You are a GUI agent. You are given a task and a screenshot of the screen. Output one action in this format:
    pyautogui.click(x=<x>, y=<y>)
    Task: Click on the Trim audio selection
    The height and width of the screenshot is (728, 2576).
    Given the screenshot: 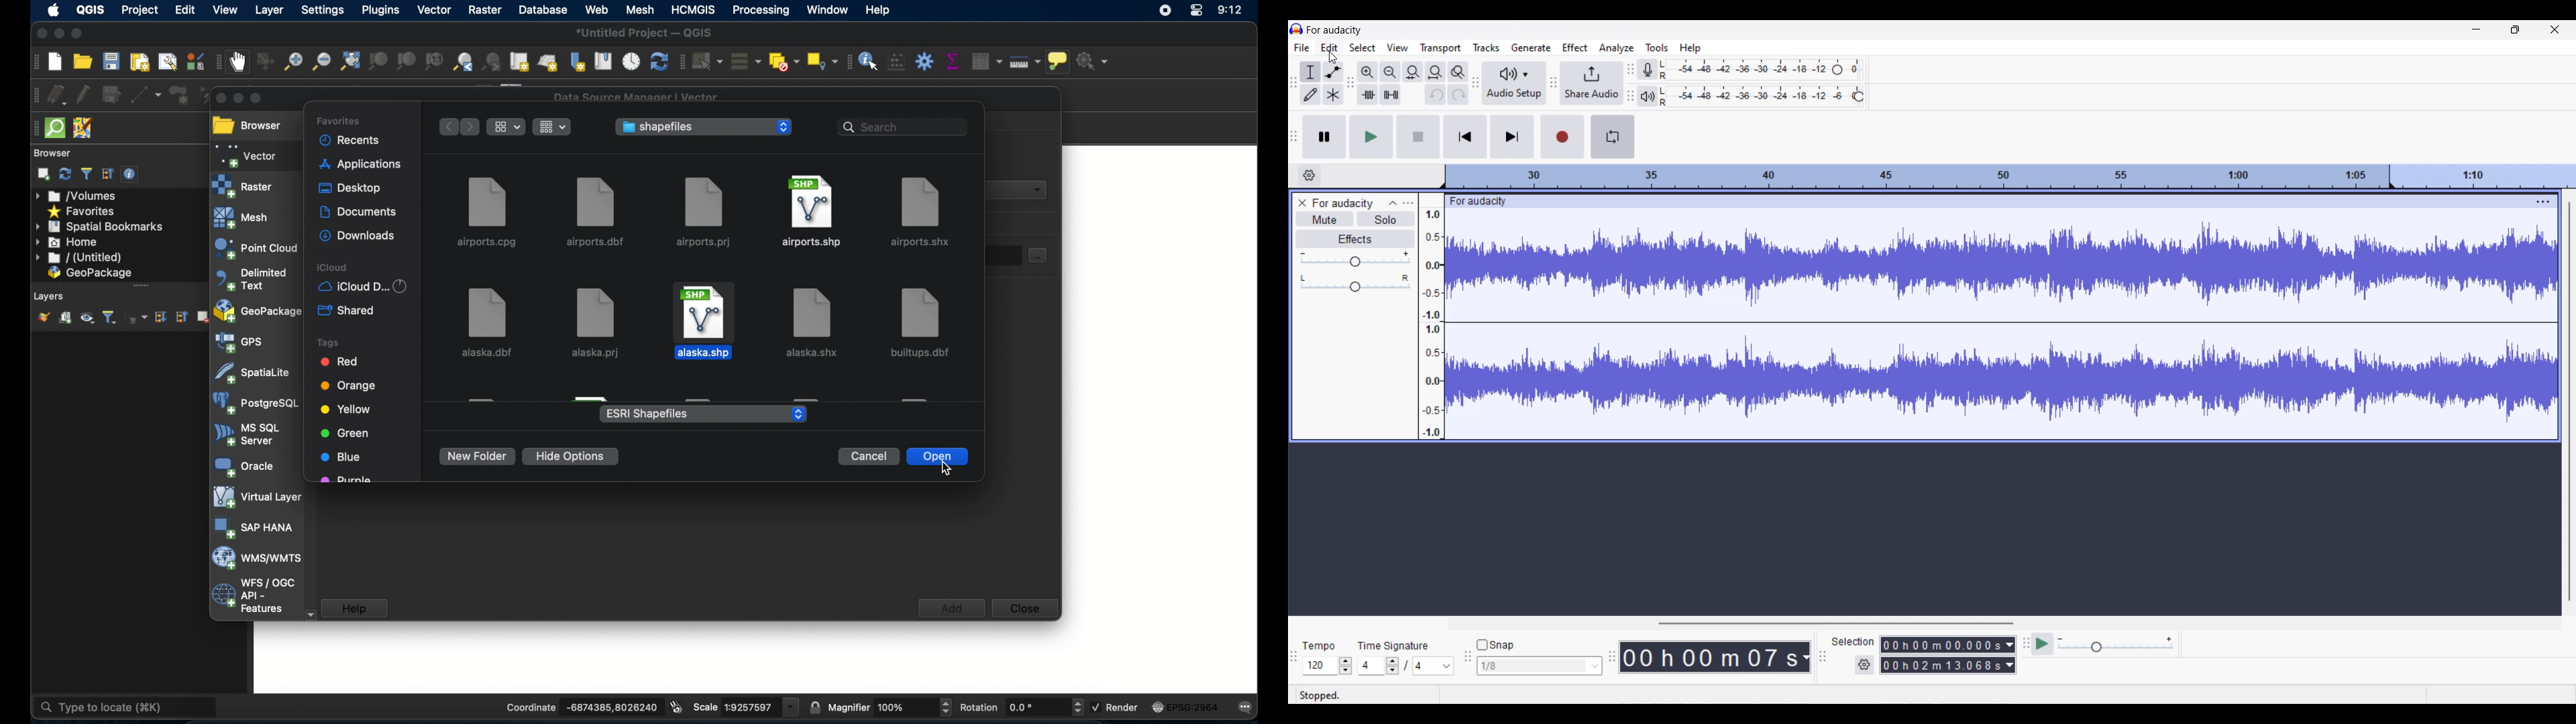 What is the action you would take?
    pyautogui.click(x=1367, y=95)
    